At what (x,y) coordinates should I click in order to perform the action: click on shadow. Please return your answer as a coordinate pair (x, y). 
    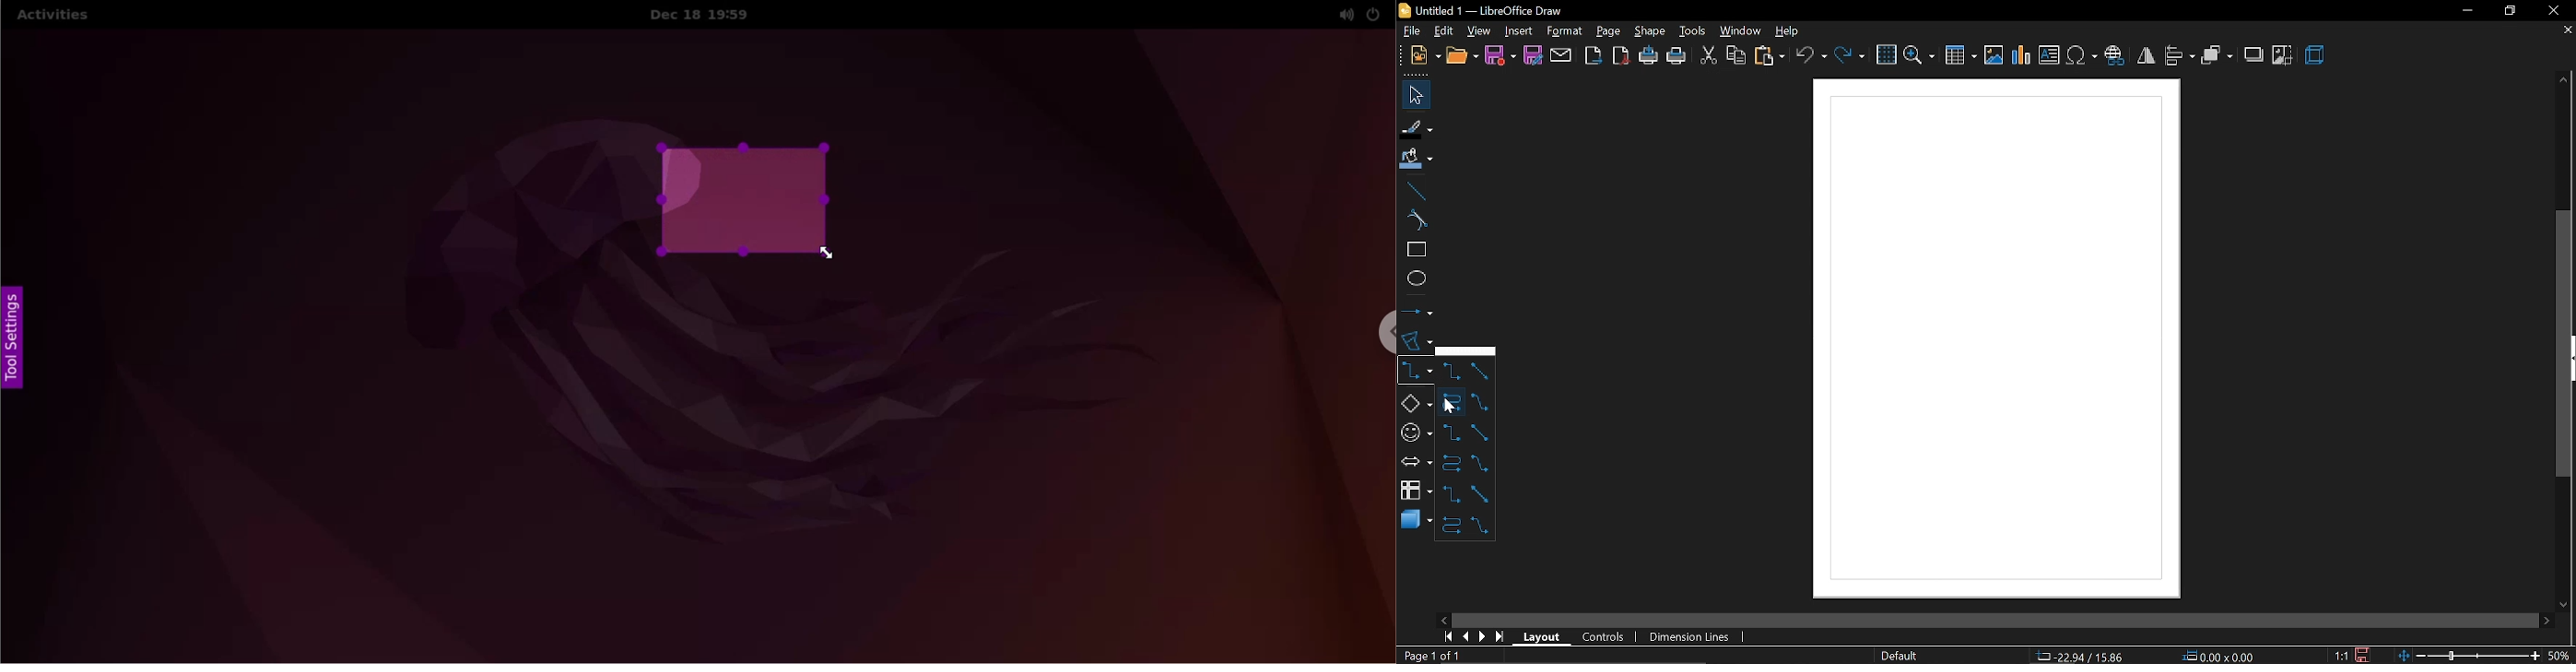
    Looking at the image, I should click on (2253, 54).